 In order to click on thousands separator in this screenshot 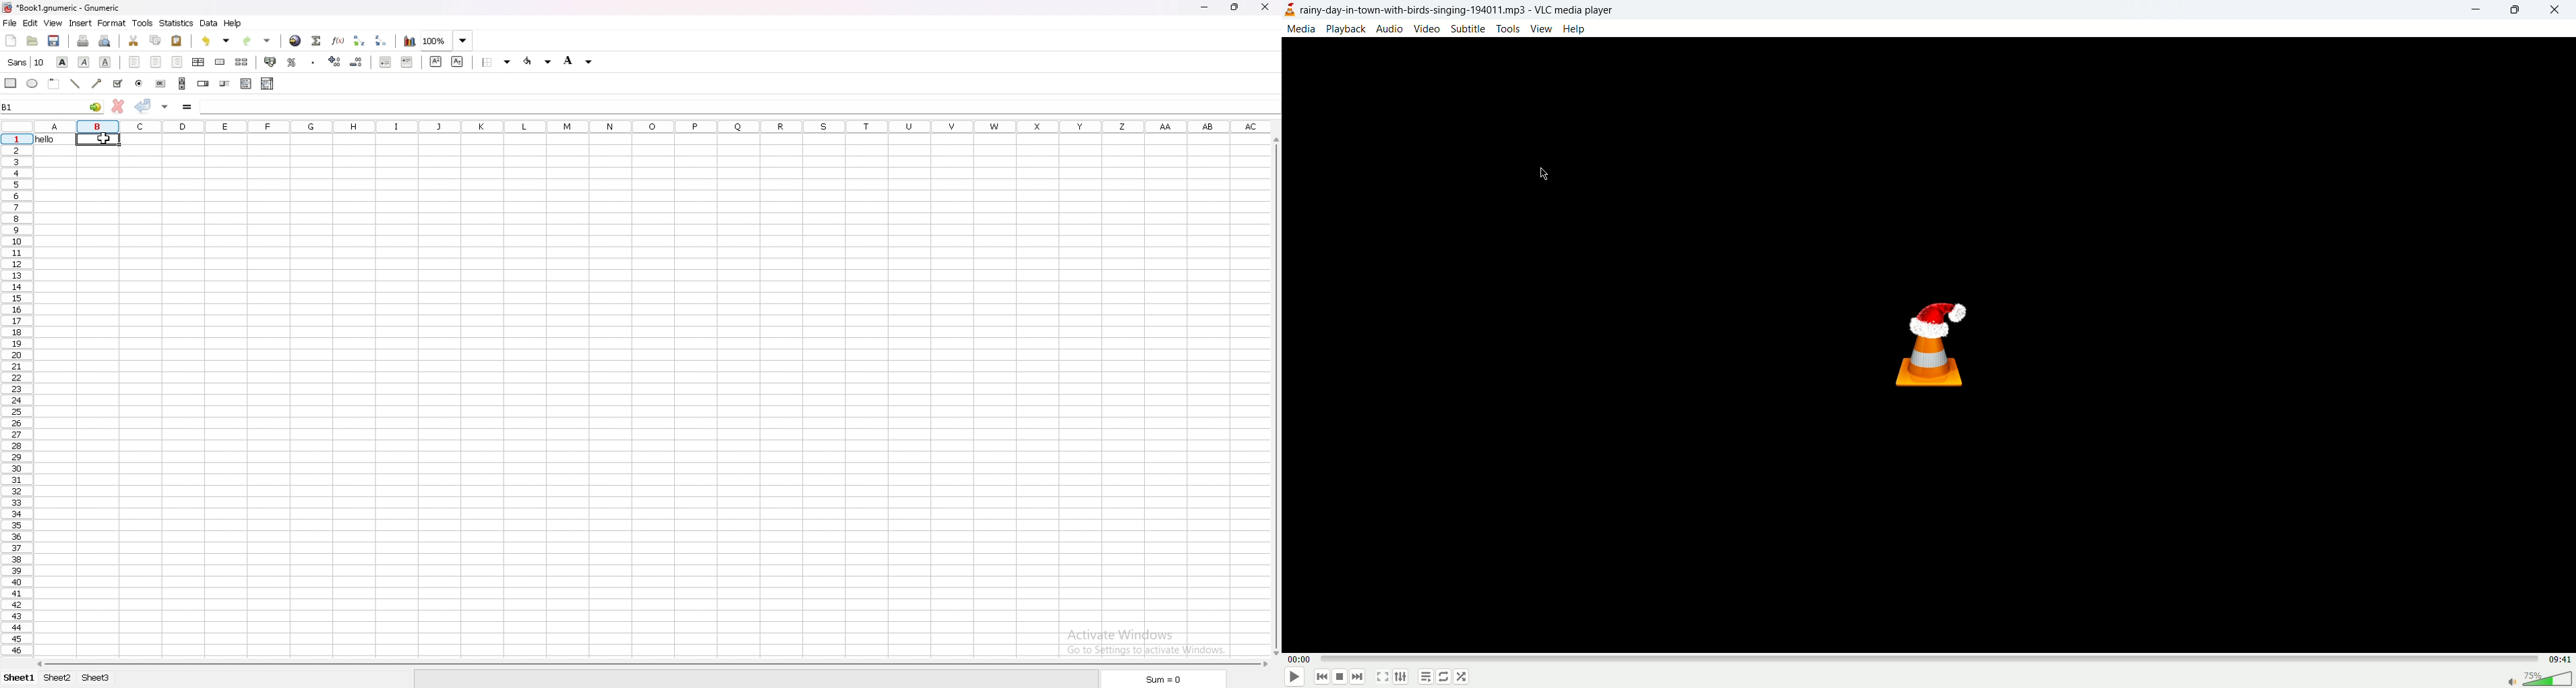, I will do `click(314, 61)`.